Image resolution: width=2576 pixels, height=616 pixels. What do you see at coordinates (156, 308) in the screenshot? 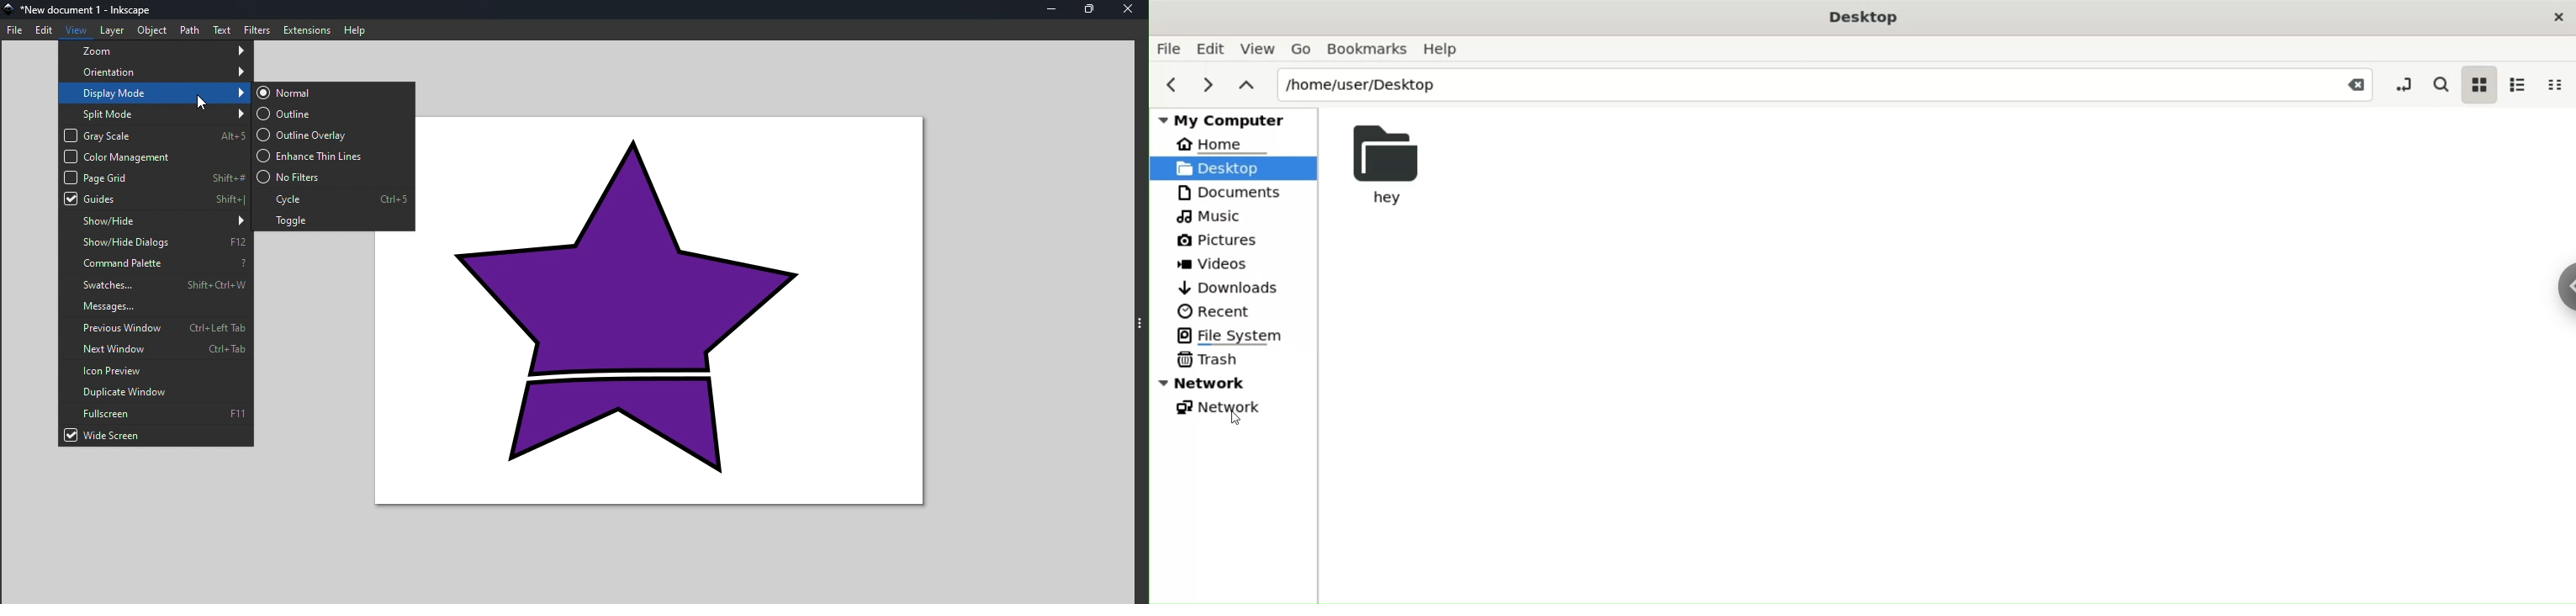
I see `Messages` at bounding box center [156, 308].